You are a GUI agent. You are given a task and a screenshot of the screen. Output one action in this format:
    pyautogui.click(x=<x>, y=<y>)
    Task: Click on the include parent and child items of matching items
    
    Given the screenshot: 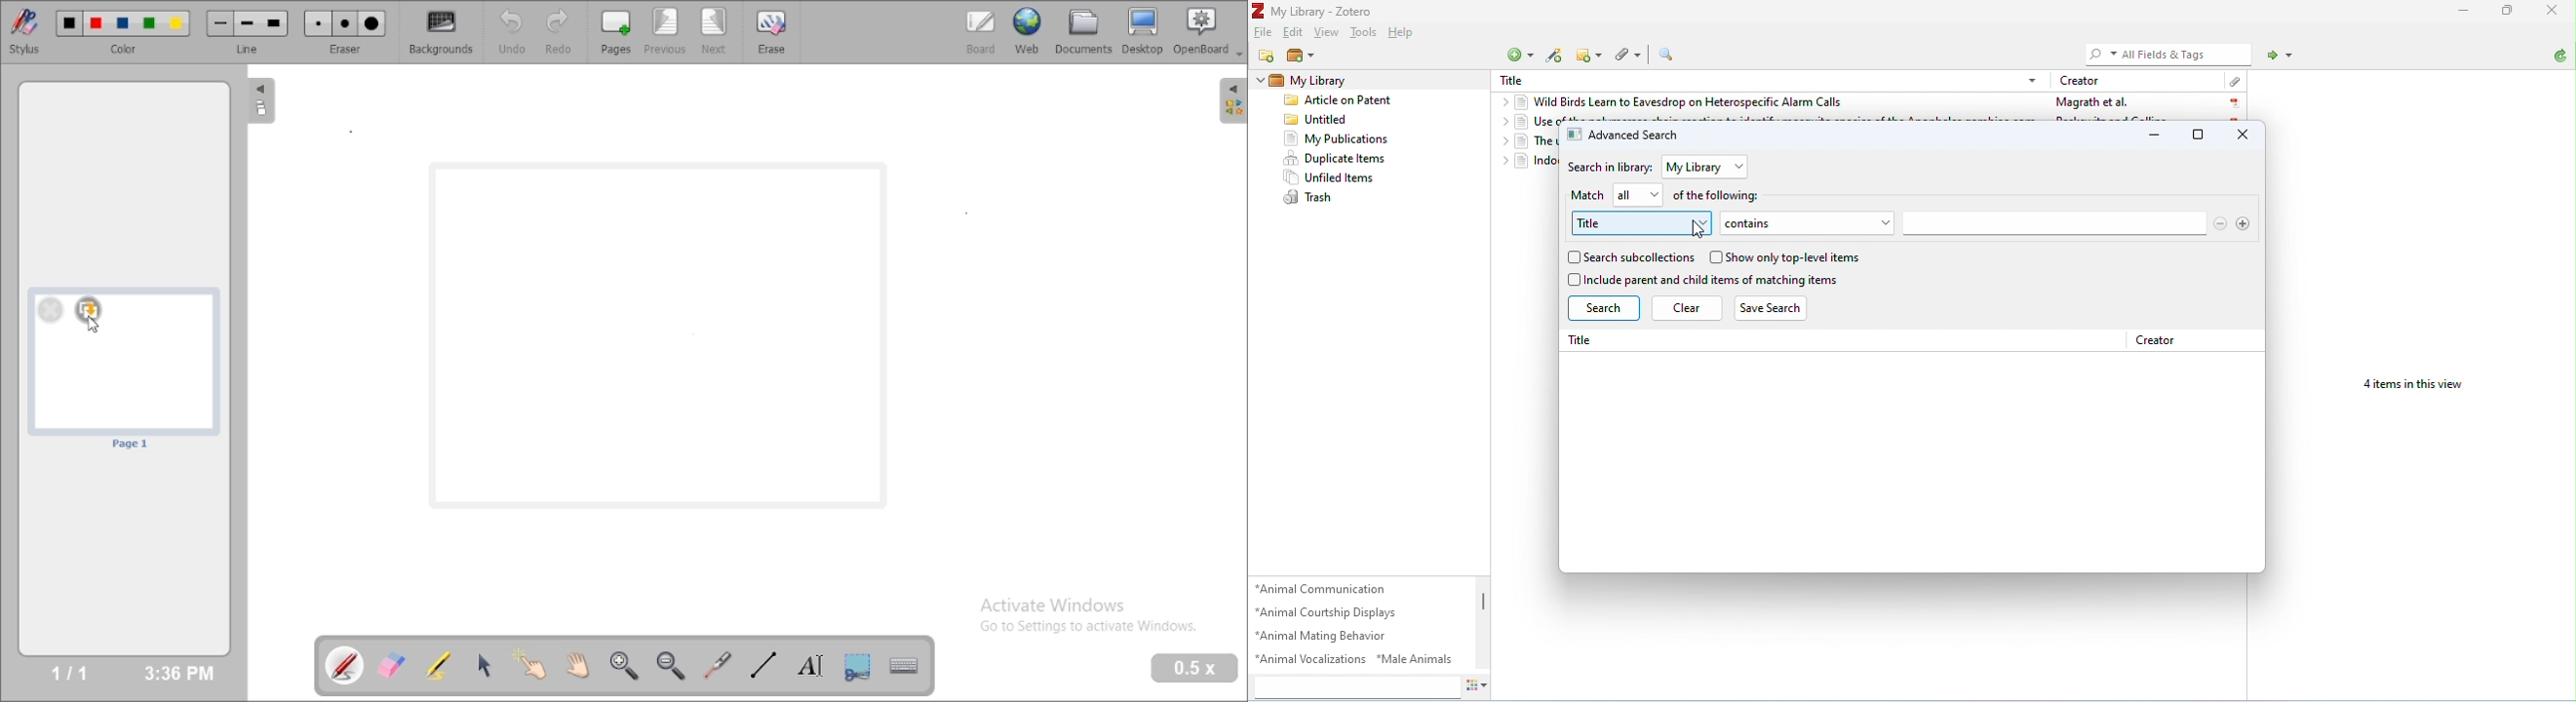 What is the action you would take?
    pyautogui.click(x=1713, y=280)
    